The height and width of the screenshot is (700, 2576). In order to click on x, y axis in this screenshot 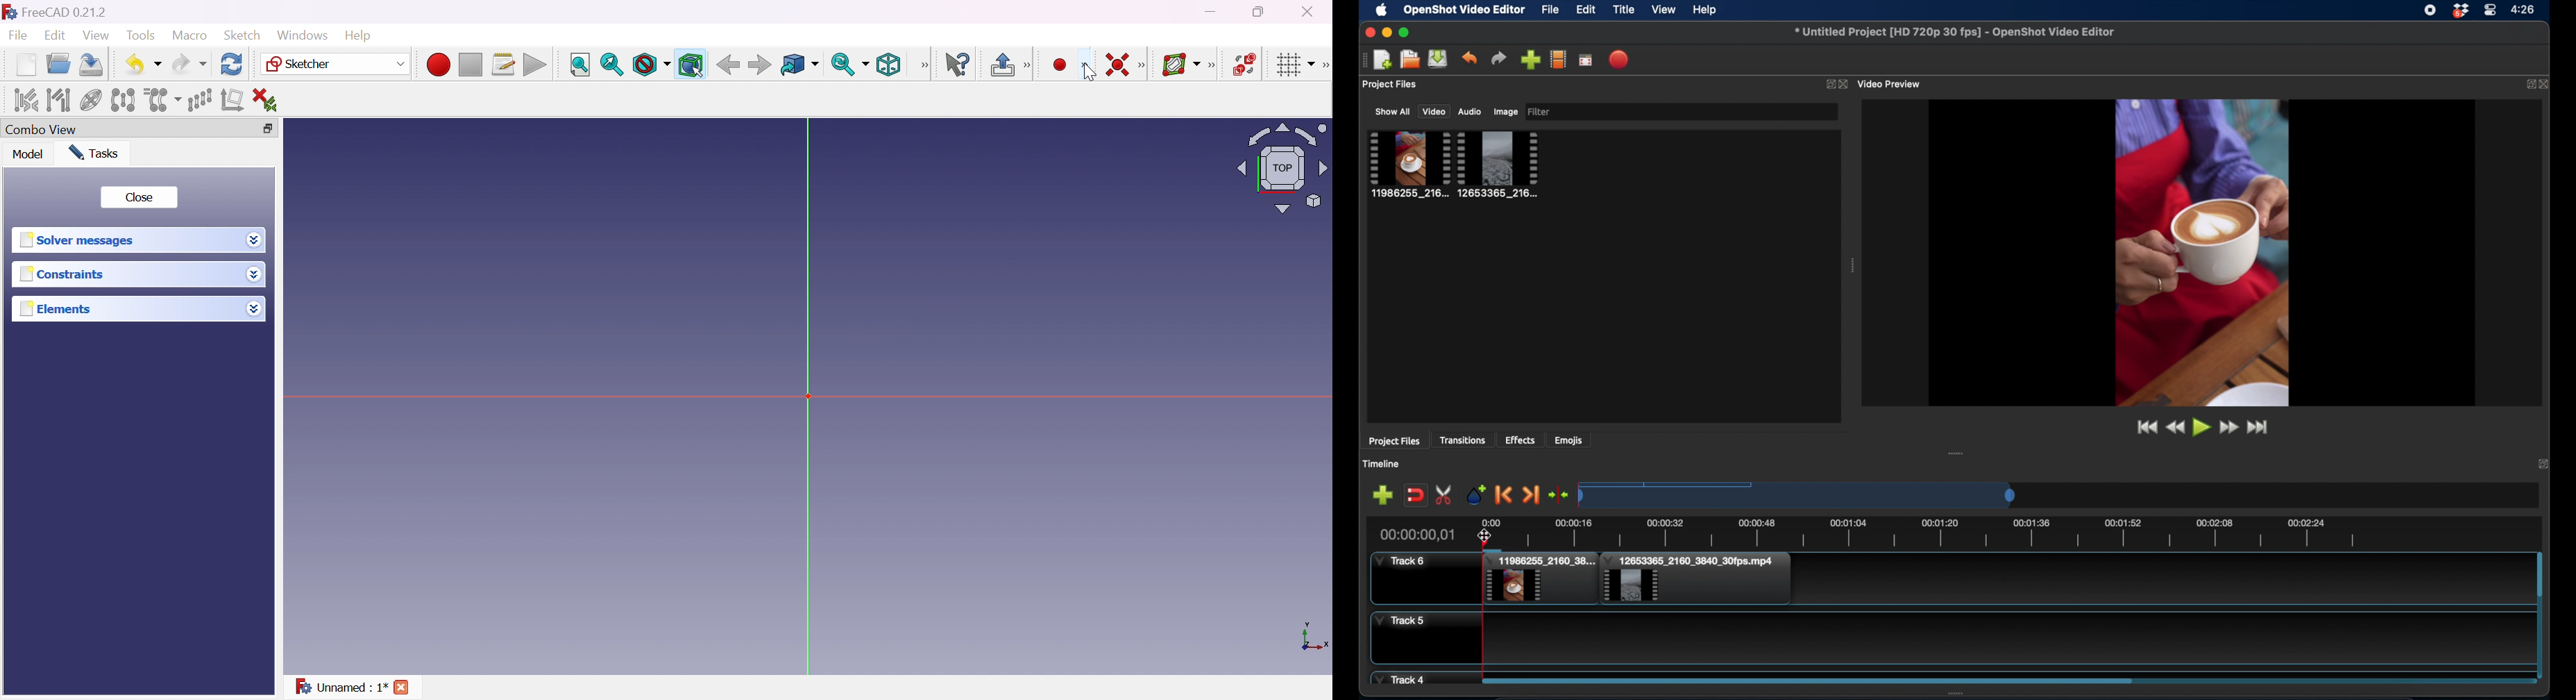, I will do `click(1313, 638)`.